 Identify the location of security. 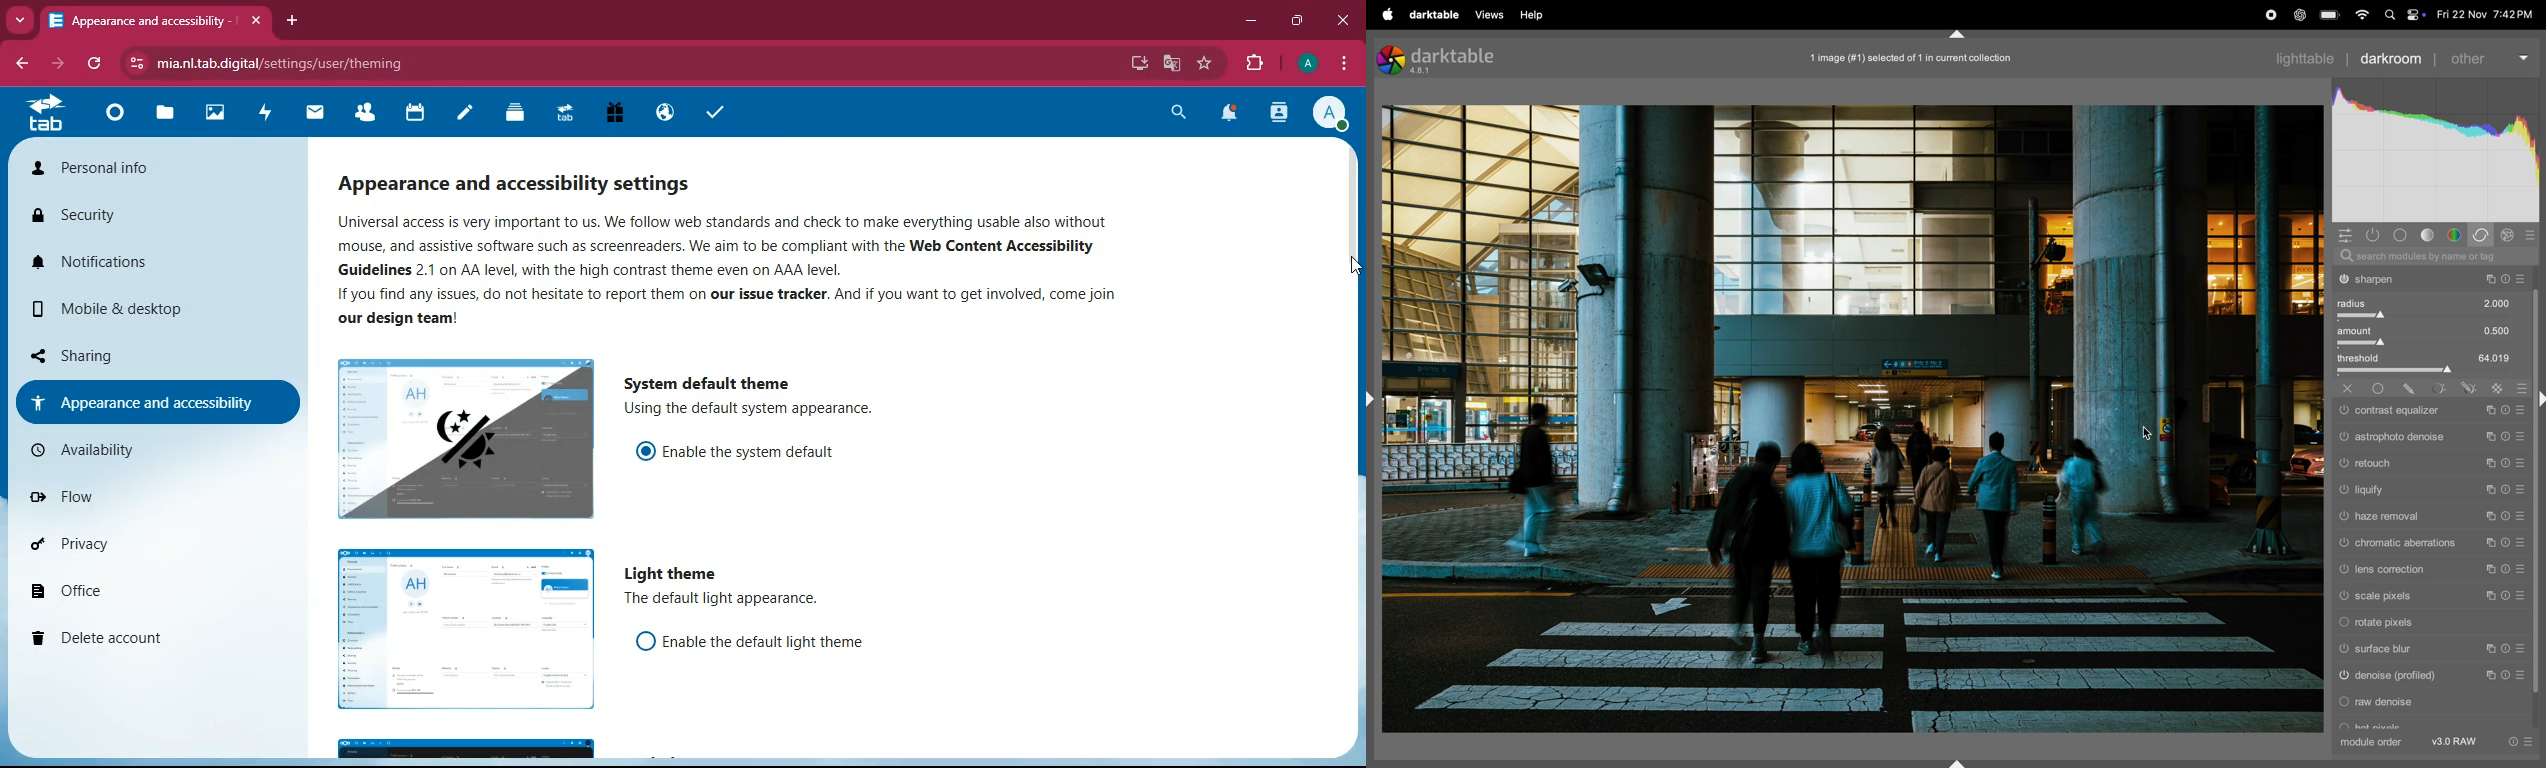
(153, 218).